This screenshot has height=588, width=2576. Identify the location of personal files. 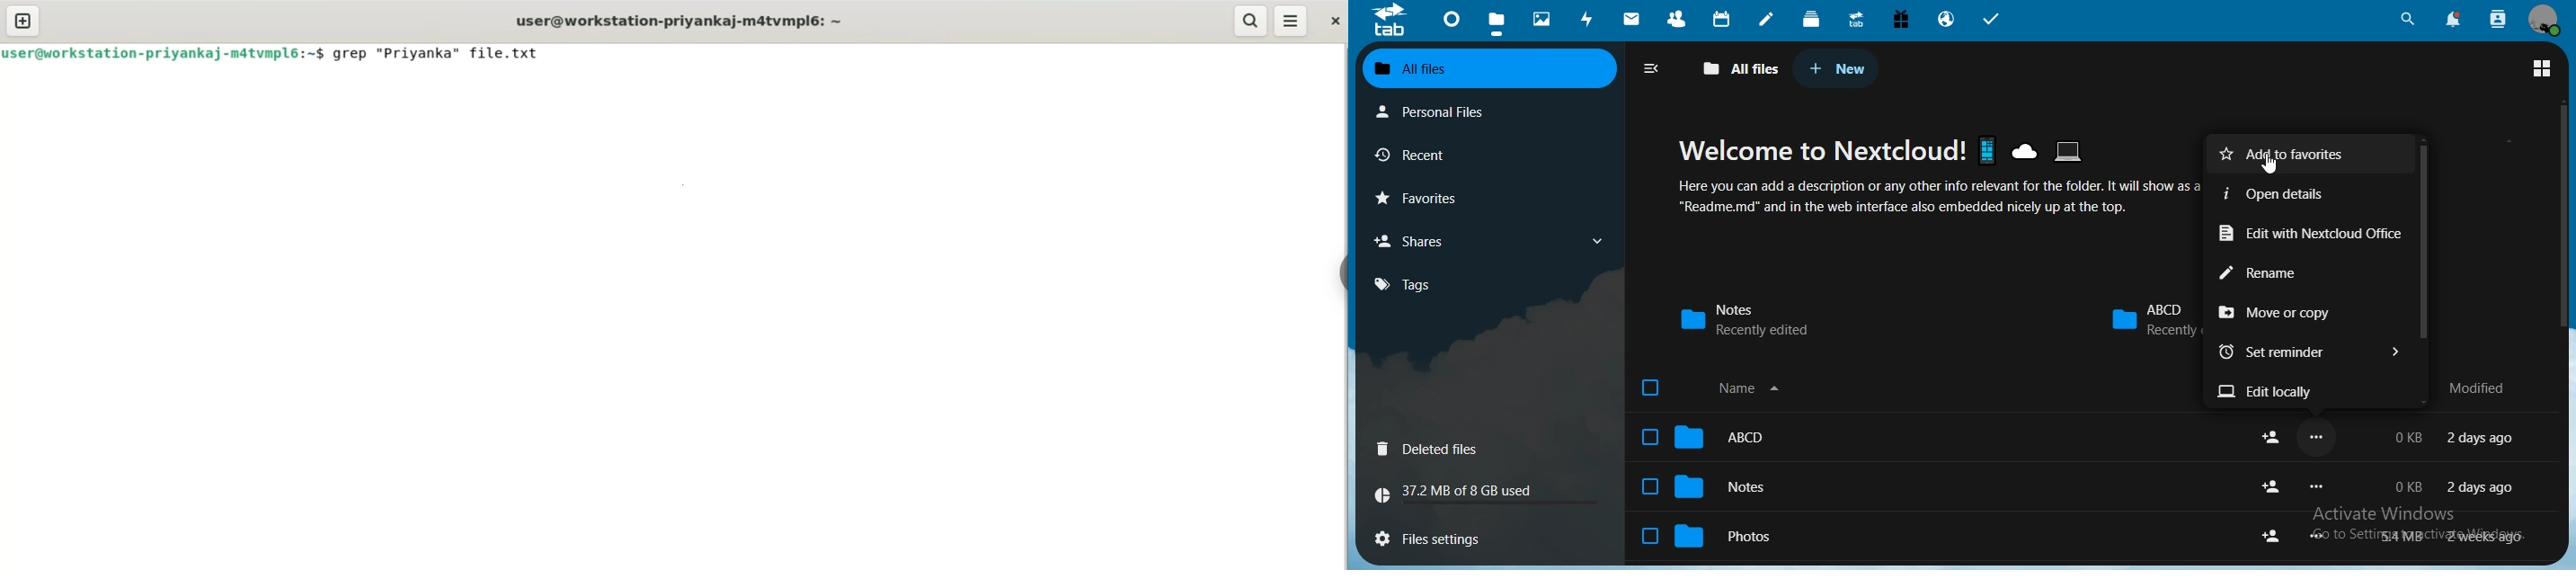
(1432, 112).